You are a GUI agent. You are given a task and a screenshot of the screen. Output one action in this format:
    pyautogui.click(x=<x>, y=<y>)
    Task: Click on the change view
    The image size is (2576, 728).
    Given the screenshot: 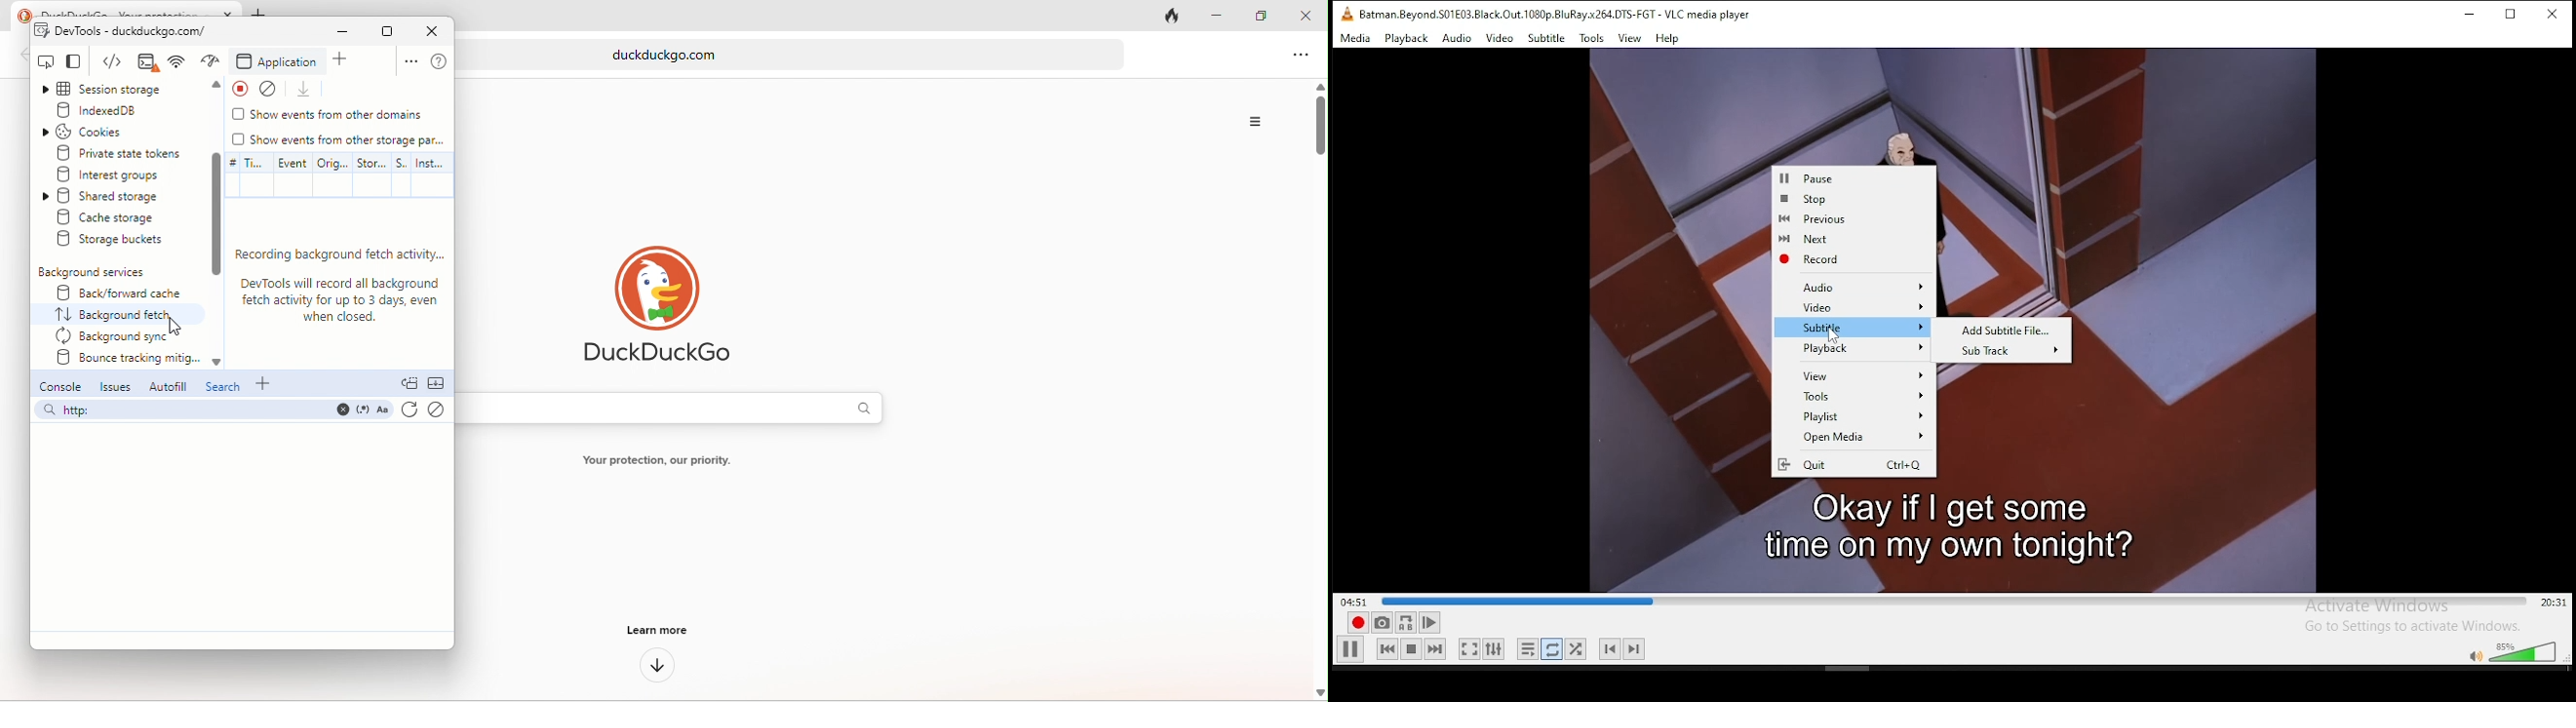 What is the action you would take?
    pyautogui.click(x=82, y=63)
    